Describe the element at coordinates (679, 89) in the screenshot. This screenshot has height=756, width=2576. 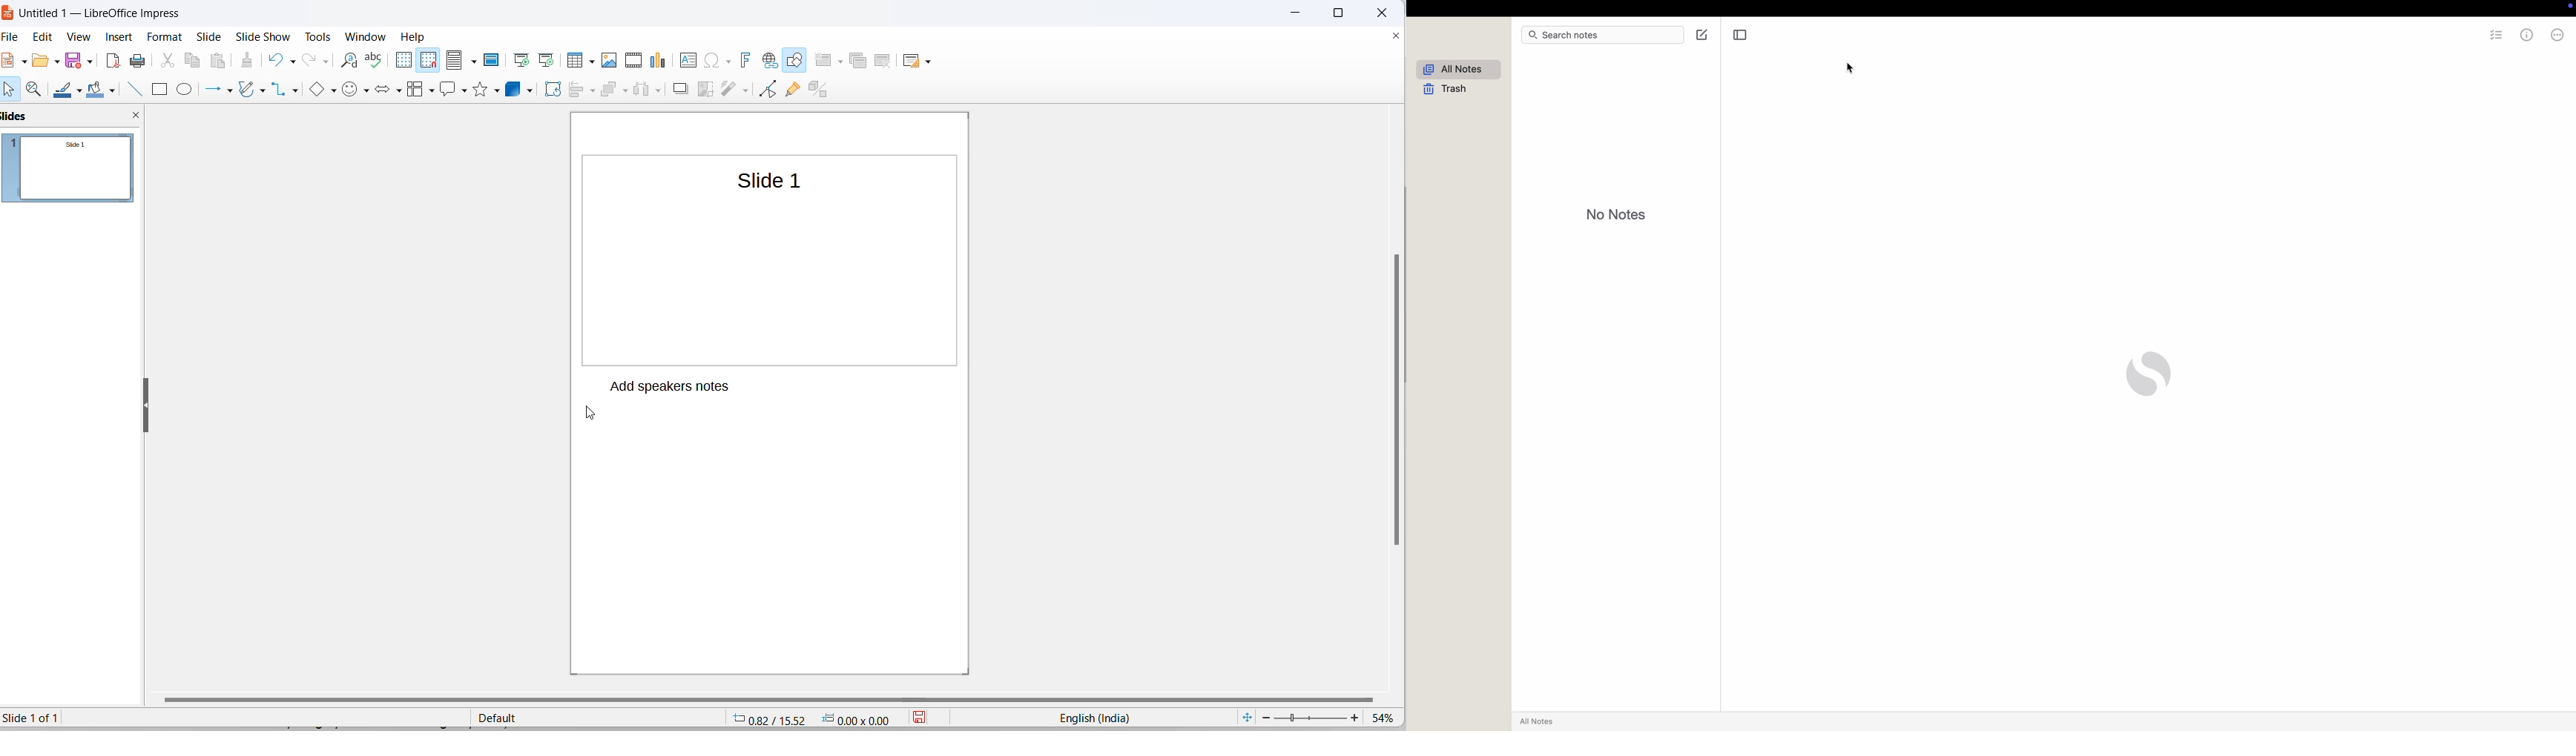
I see `shadow` at that location.